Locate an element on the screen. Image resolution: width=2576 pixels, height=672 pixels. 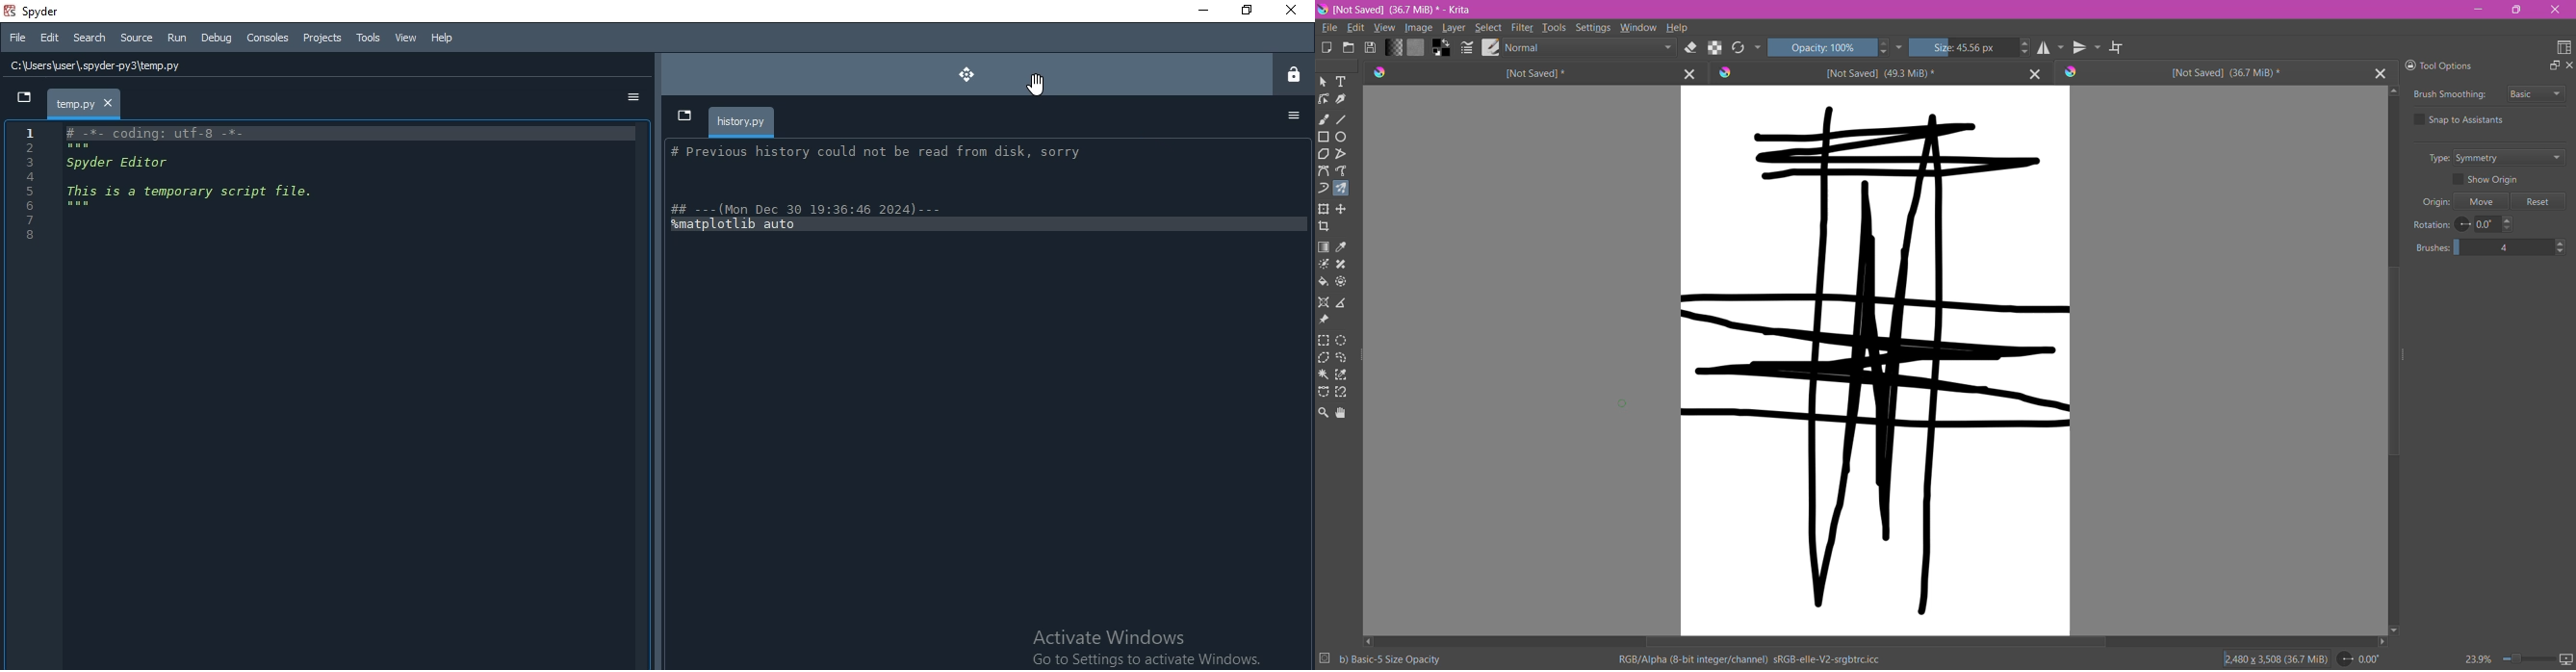
Type is located at coordinates (2435, 158).